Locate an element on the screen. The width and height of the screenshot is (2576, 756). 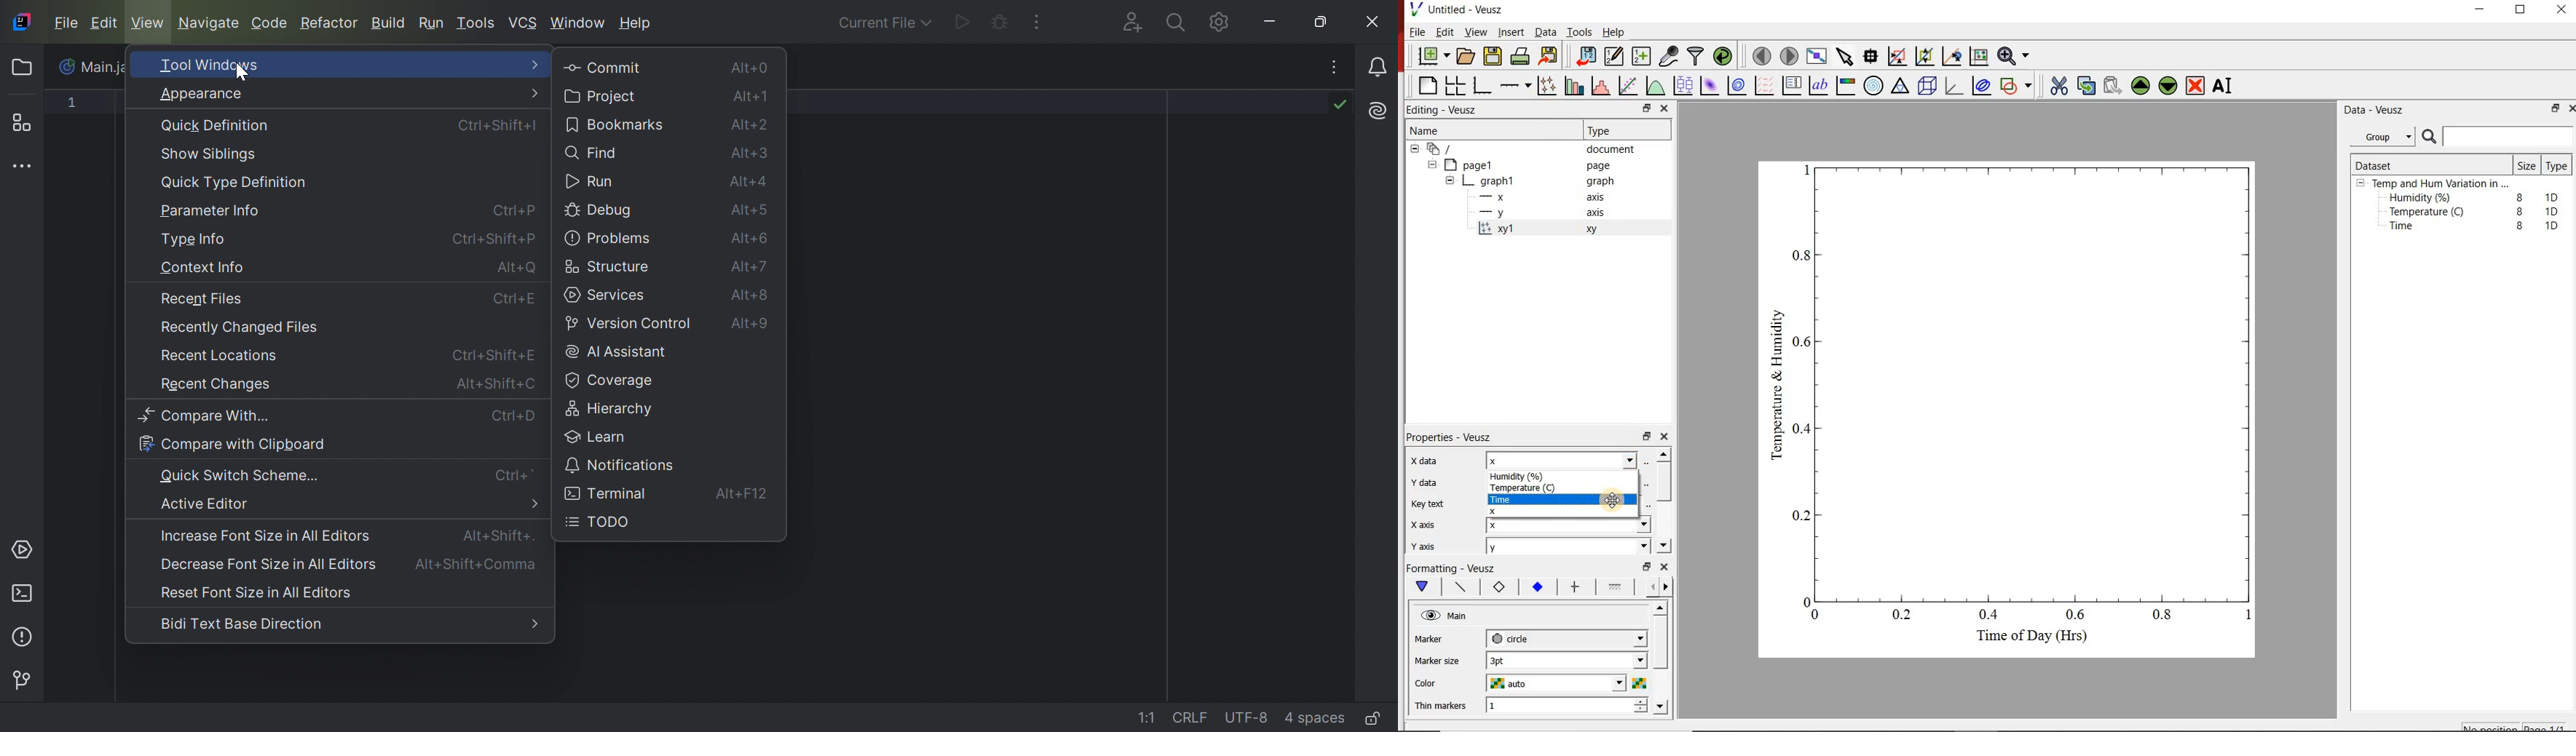
visible (click to hide, set Hide to true) is located at coordinates (1429, 616).